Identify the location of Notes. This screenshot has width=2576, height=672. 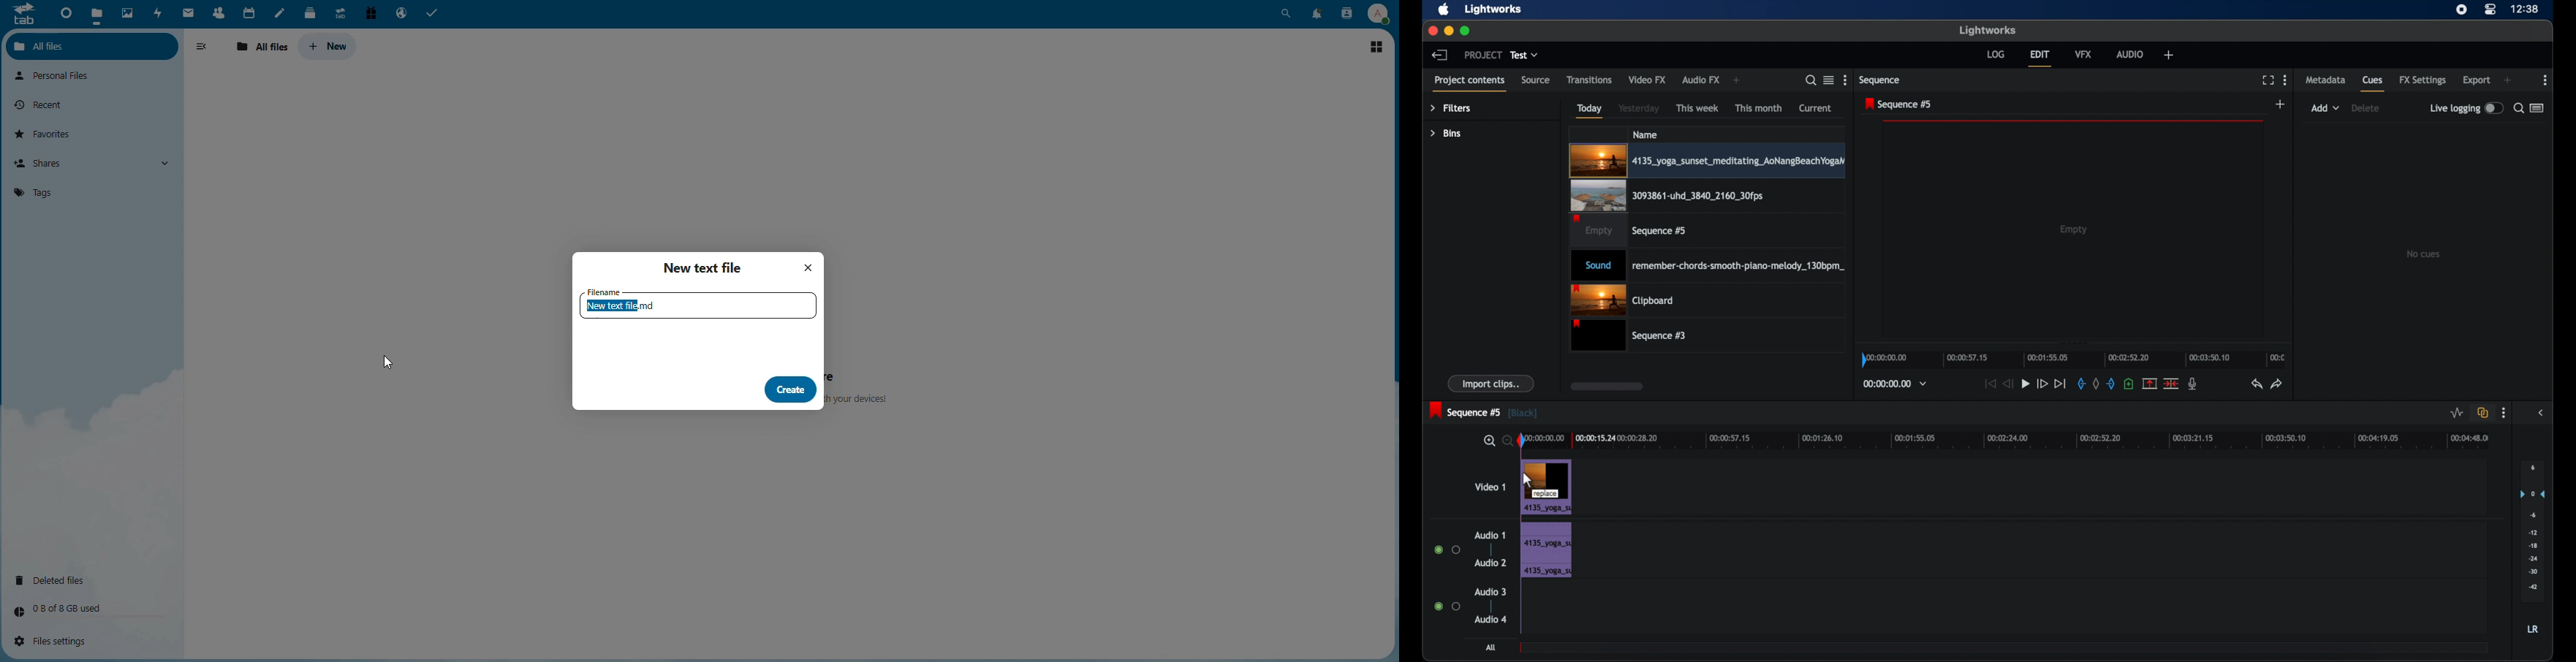
(280, 12).